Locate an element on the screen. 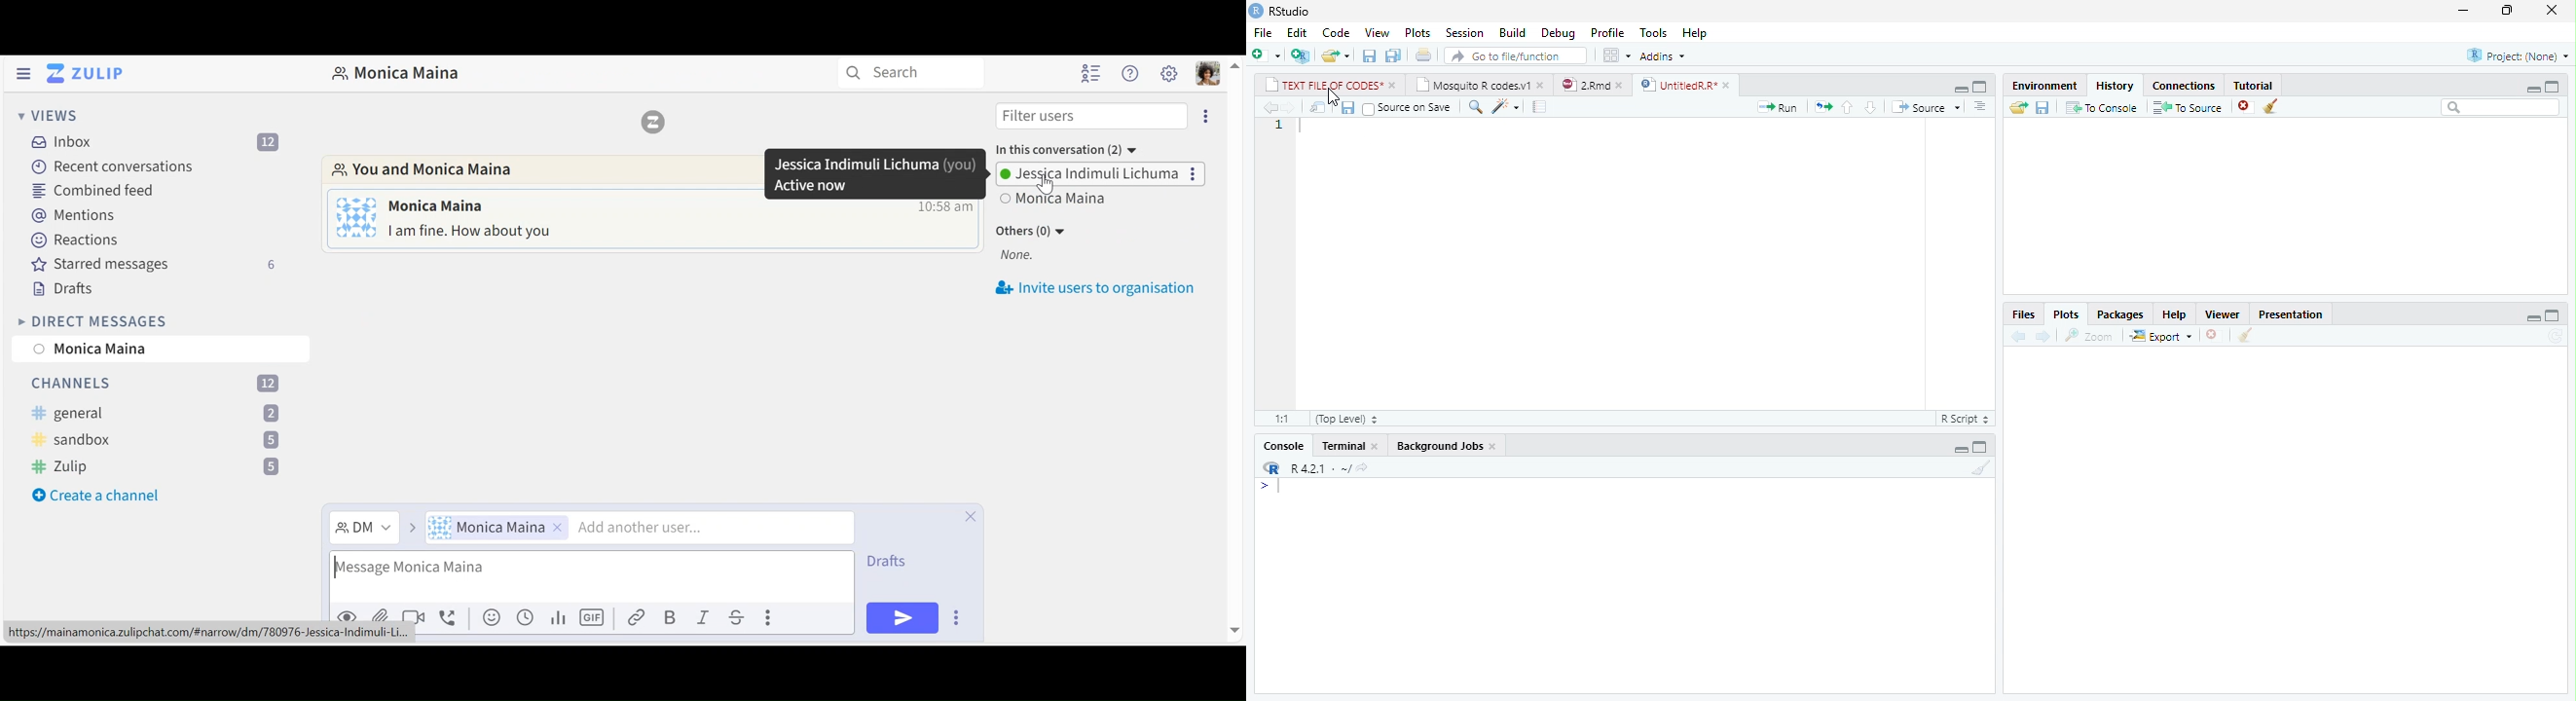  Zulip is located at coordinates (652, 121).